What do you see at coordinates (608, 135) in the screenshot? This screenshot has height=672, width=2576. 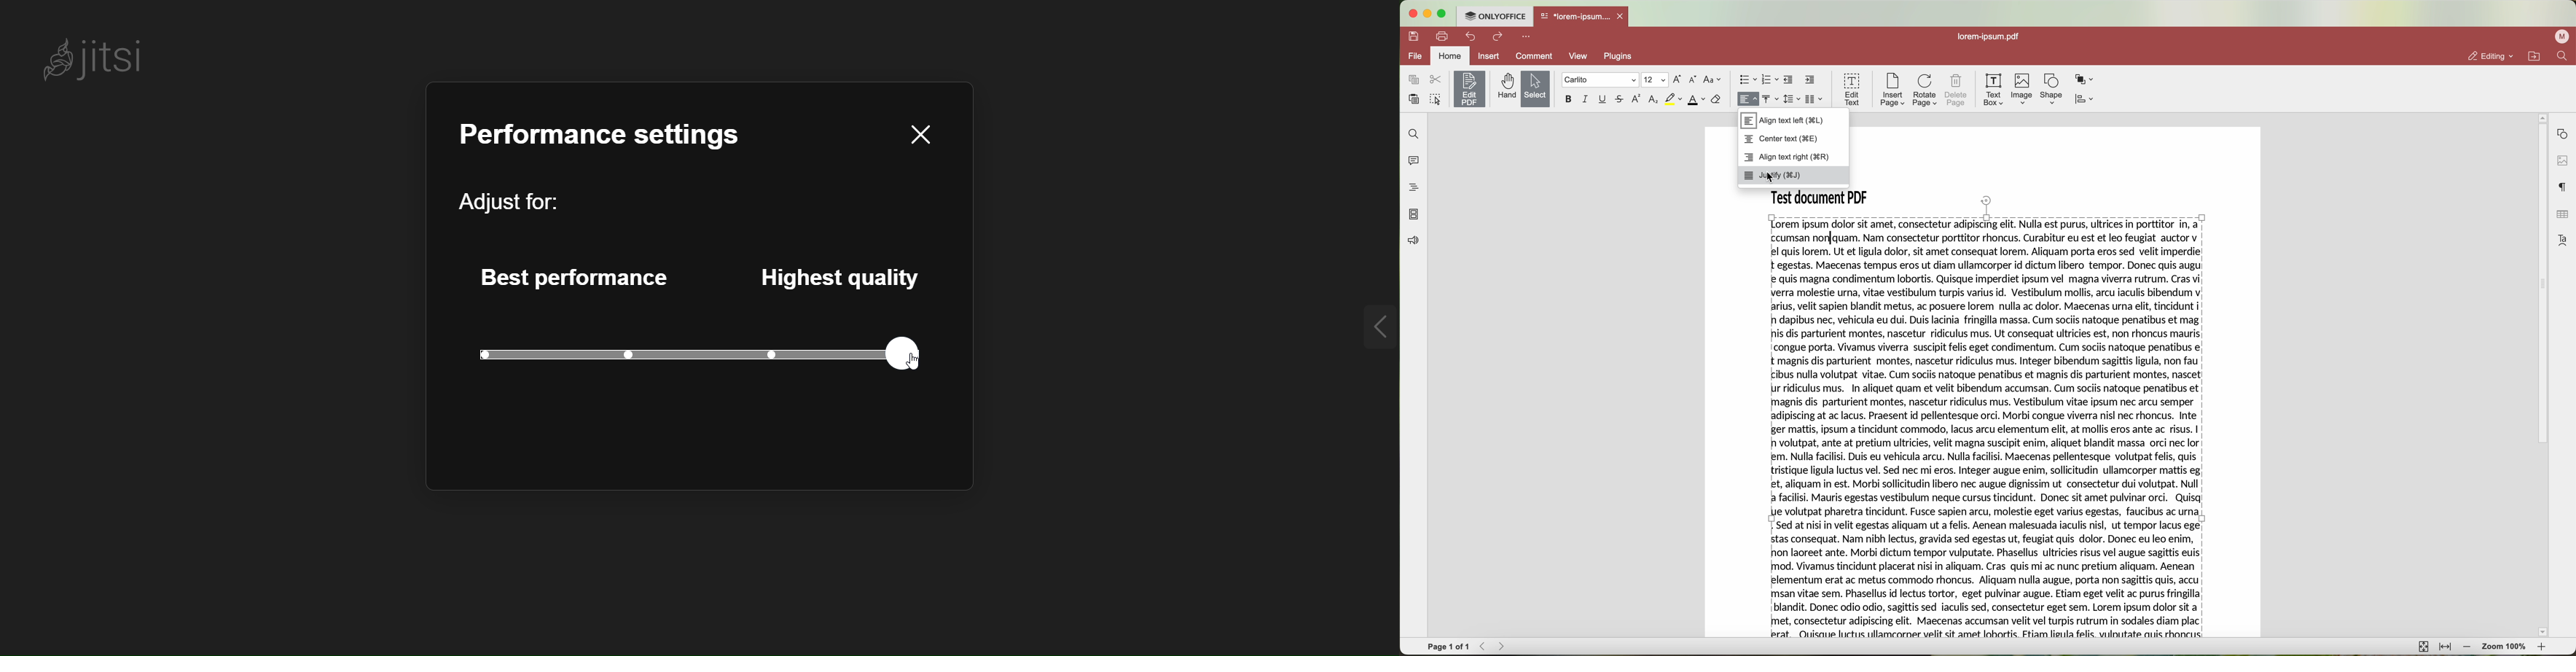 I see `performance setting` at bounding box center [608, 135].